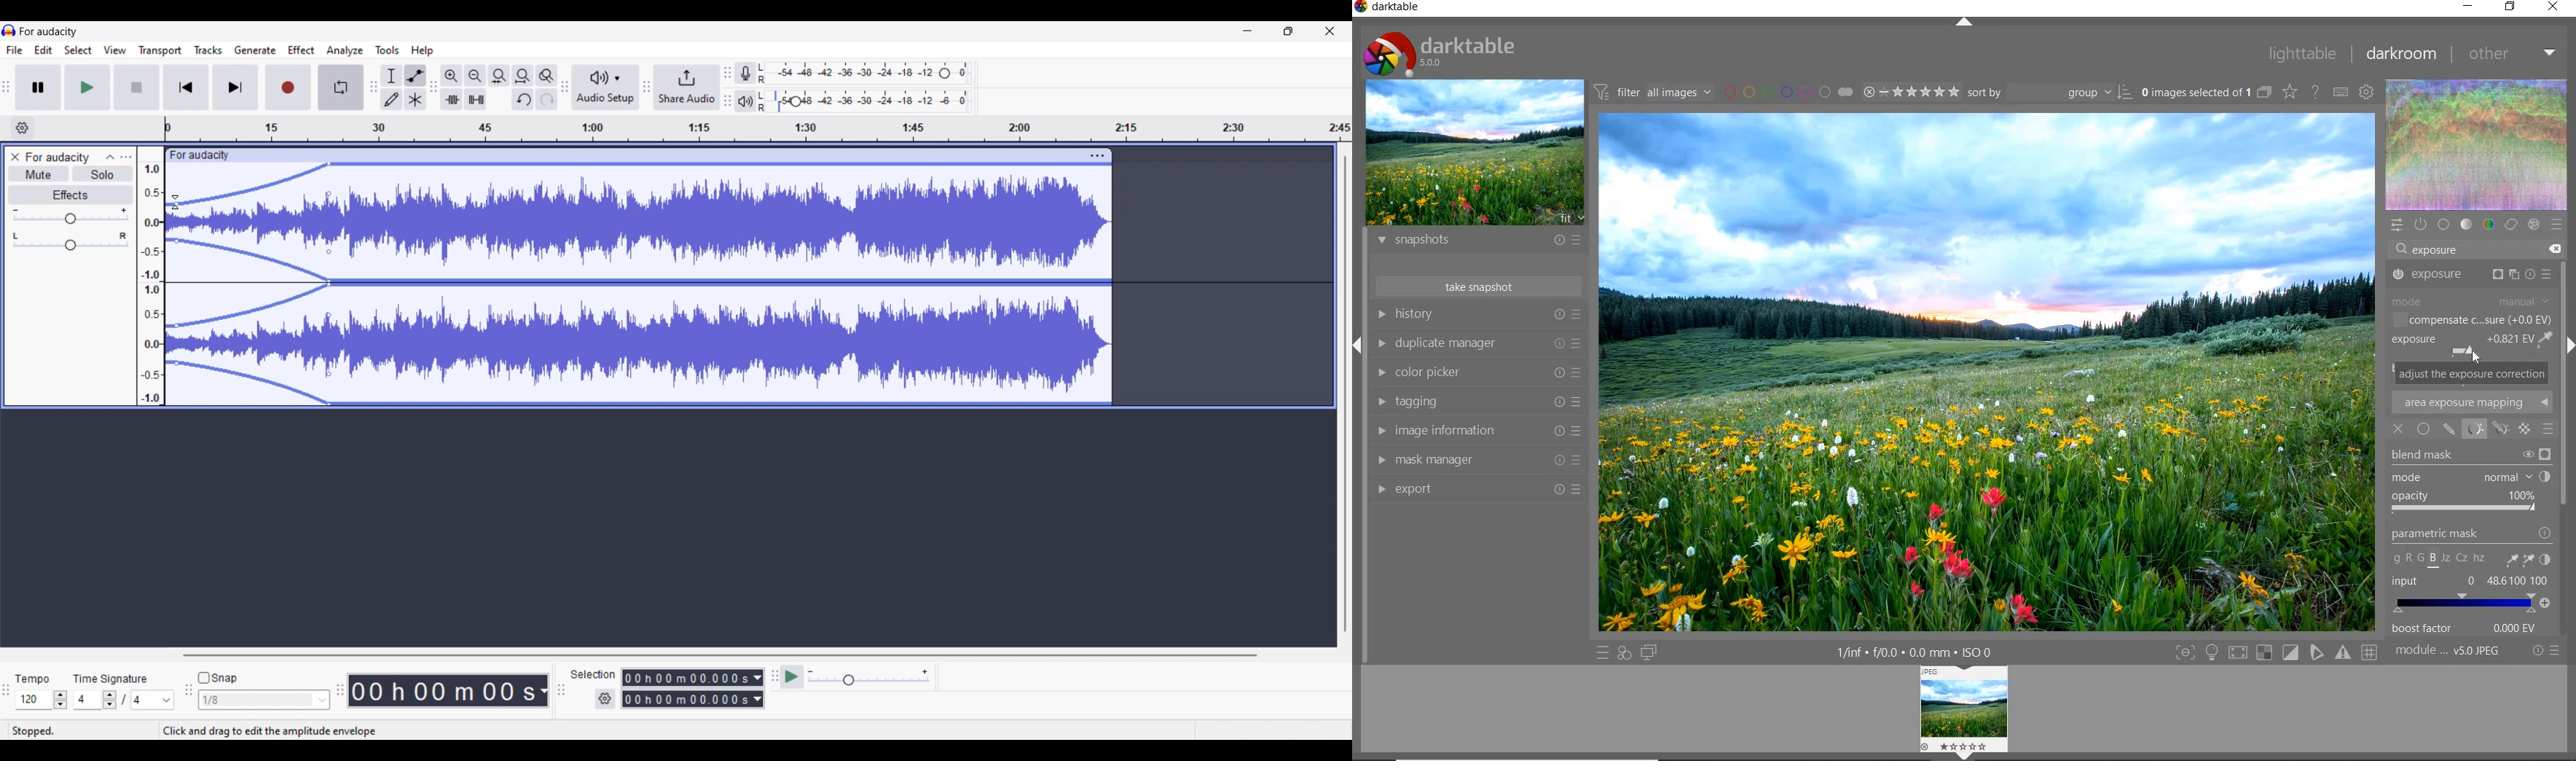  I want to click on reset or presets & preferences, so click(2543, 653).